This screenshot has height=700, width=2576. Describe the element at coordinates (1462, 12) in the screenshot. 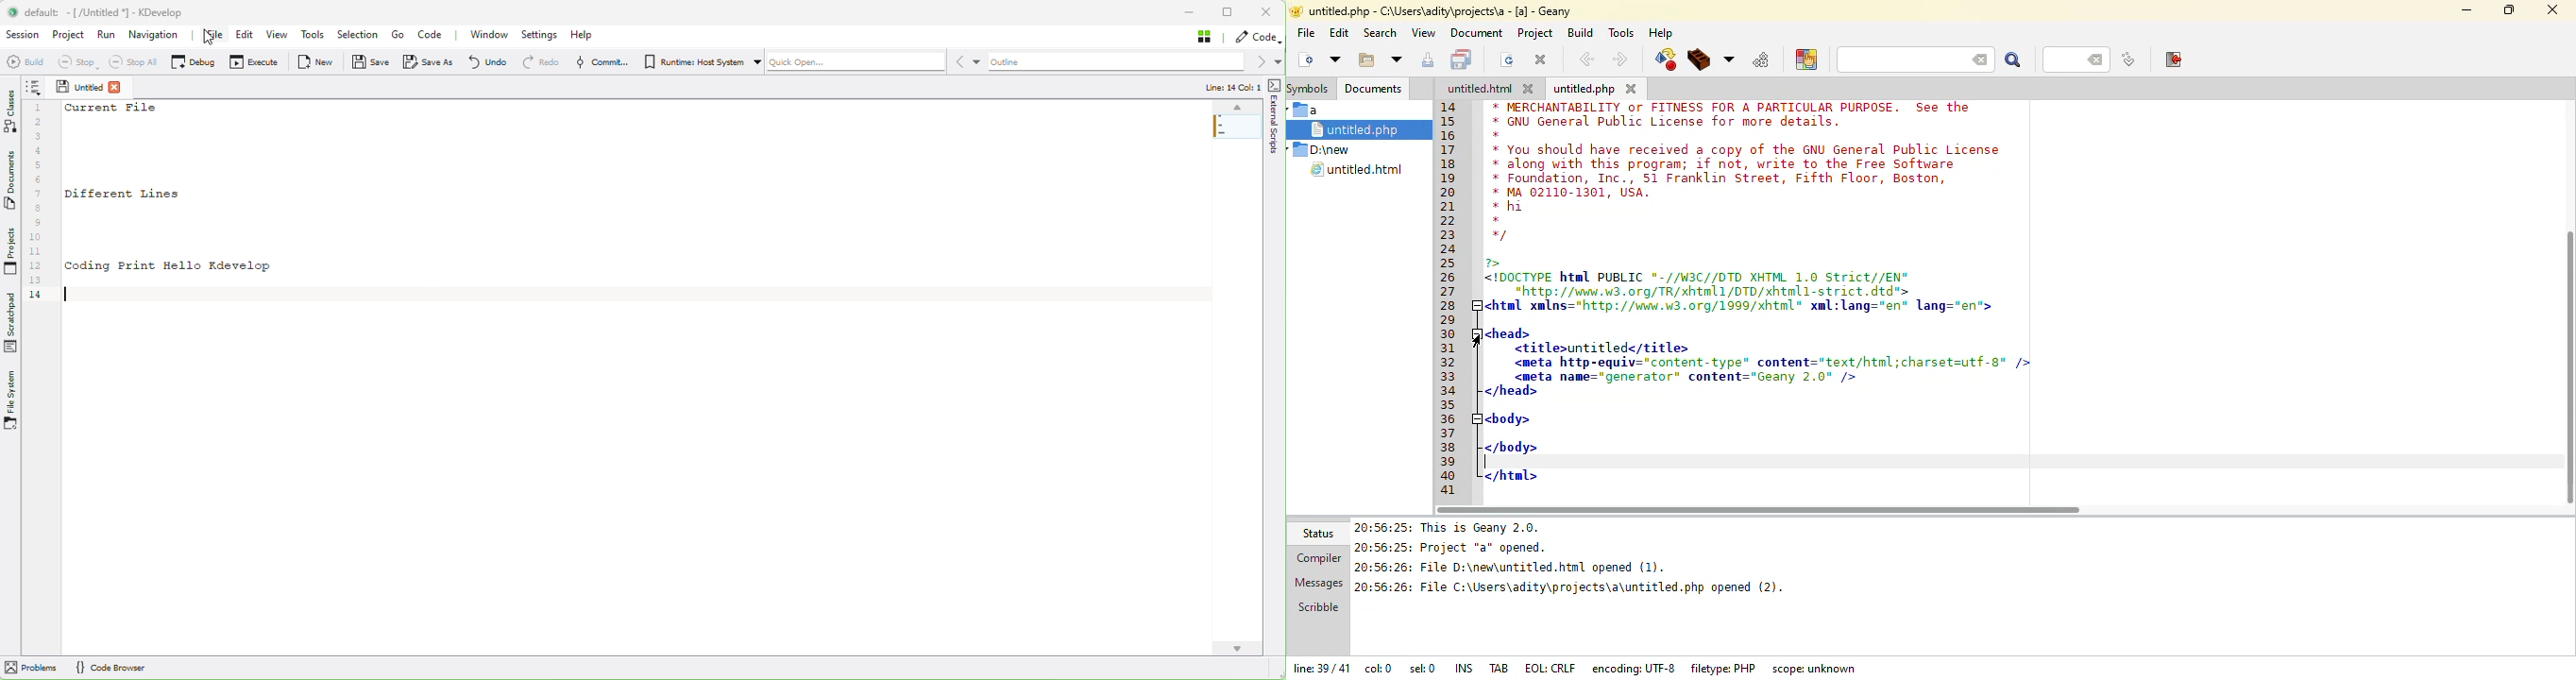

I see `untitles.php -C:\users\adity\projects\a - [a] - geany` at that location.